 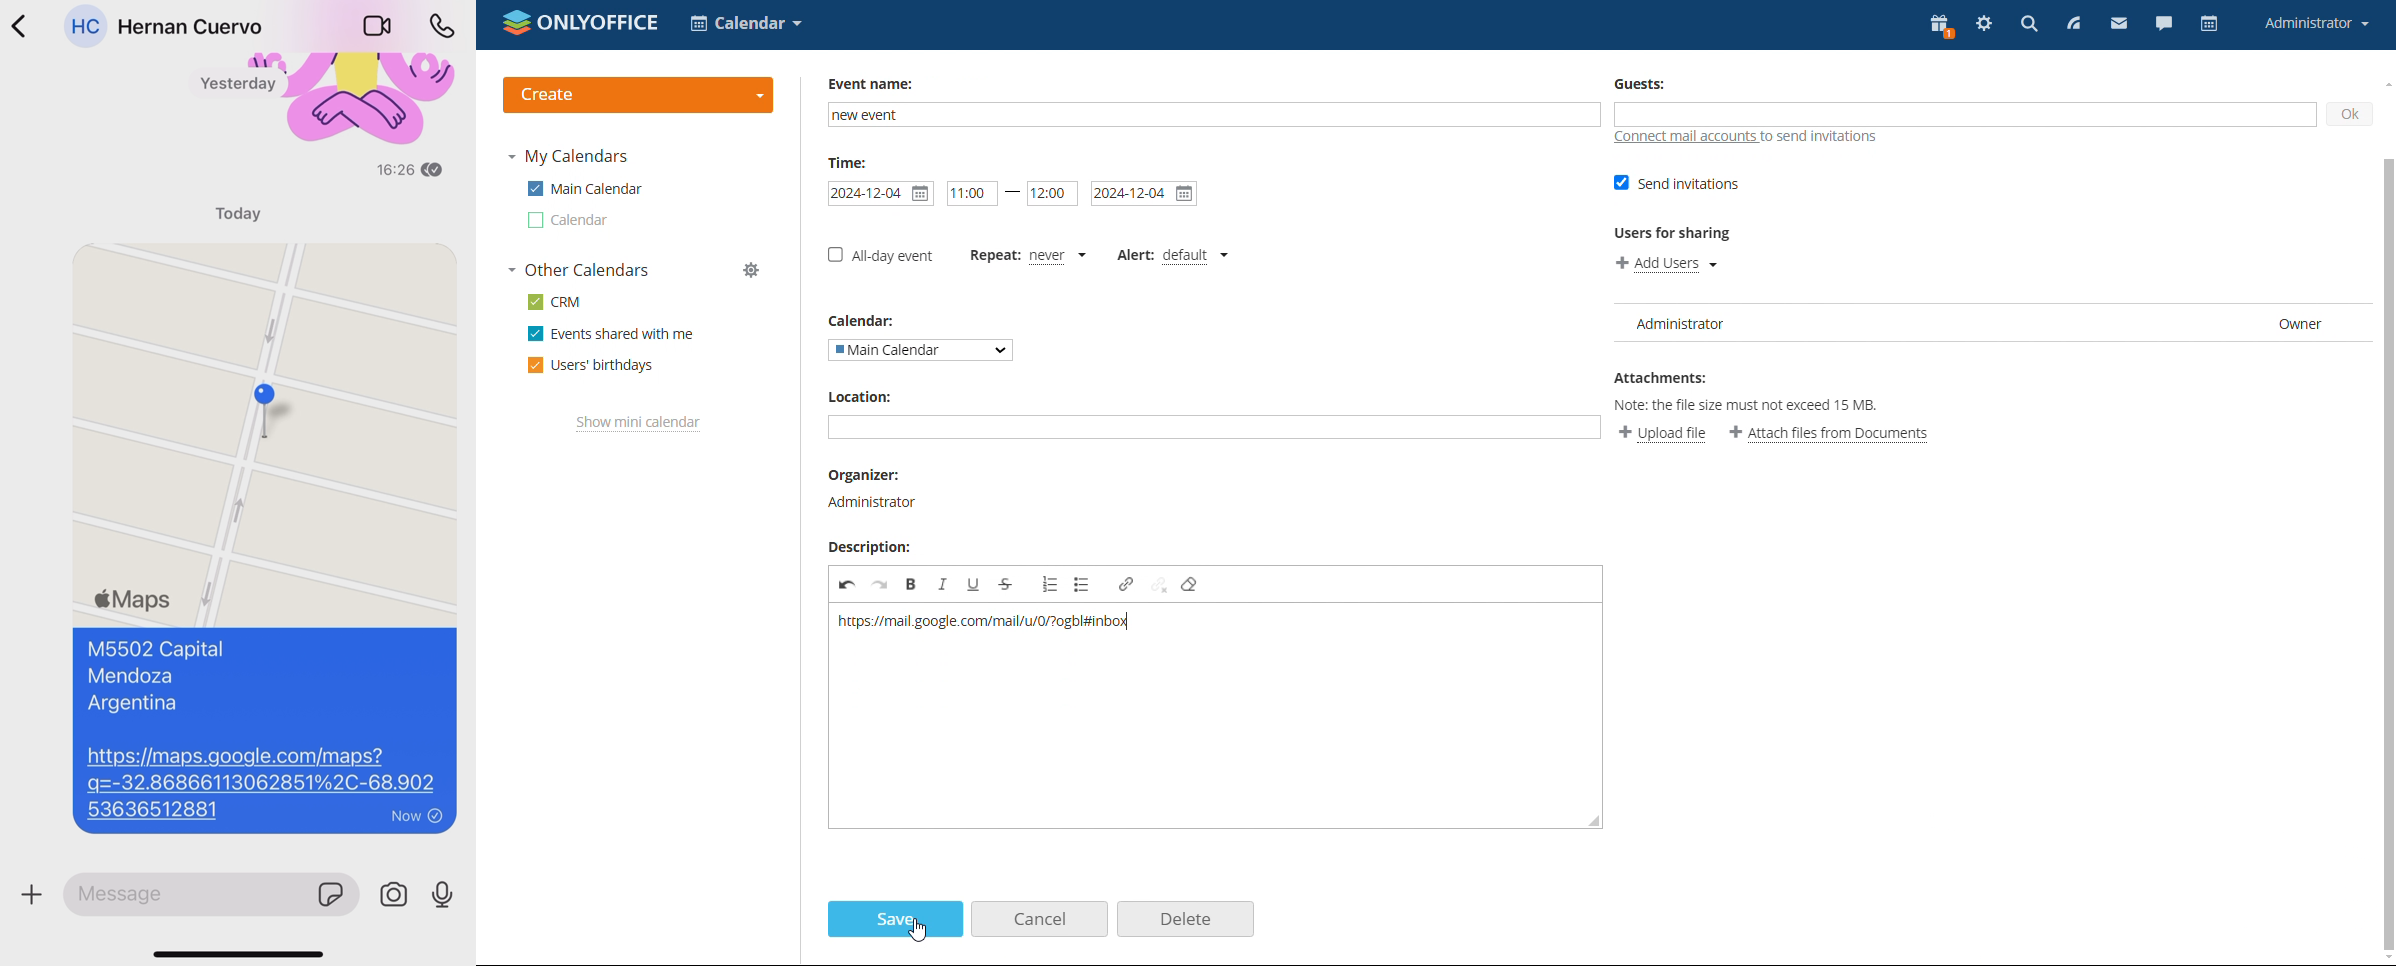 What do you see at coordinates (872, 85) in the screenshot?
I see `Event name:` at bounding box center [872, 85].